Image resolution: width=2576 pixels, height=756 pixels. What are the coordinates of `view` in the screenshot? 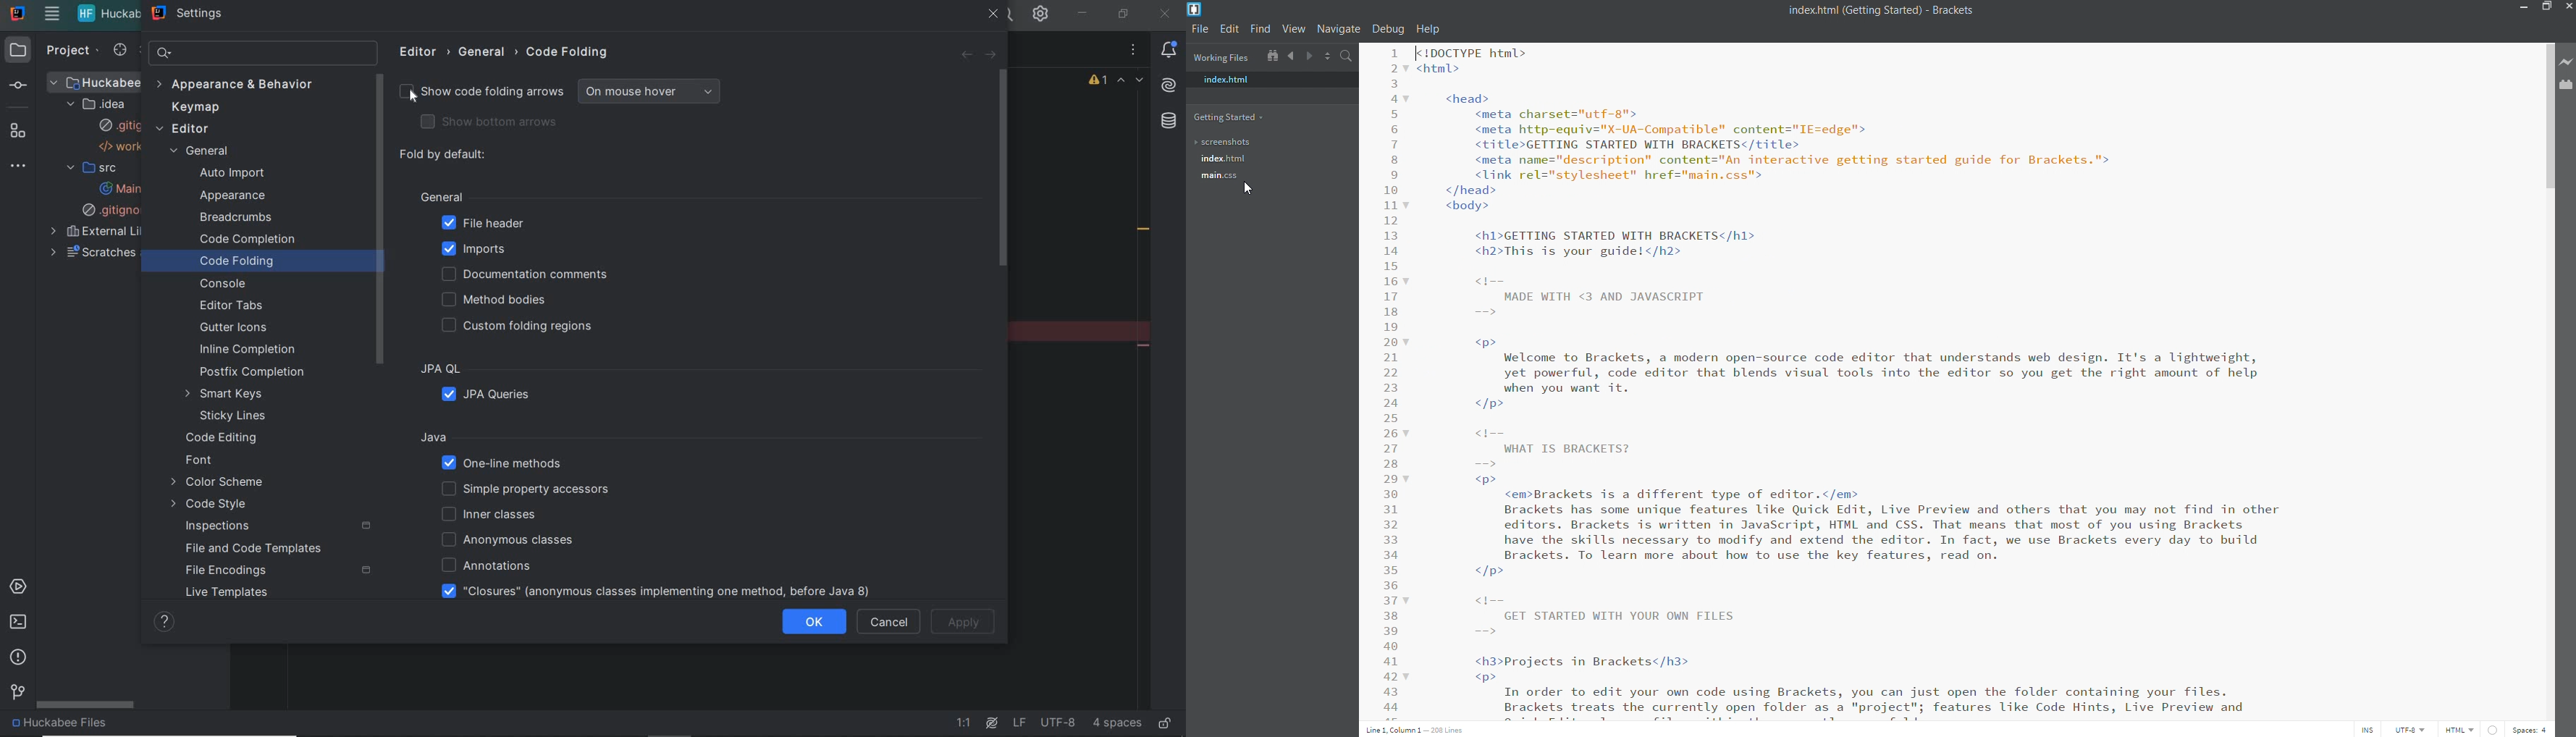 It's located at (1294, 29).